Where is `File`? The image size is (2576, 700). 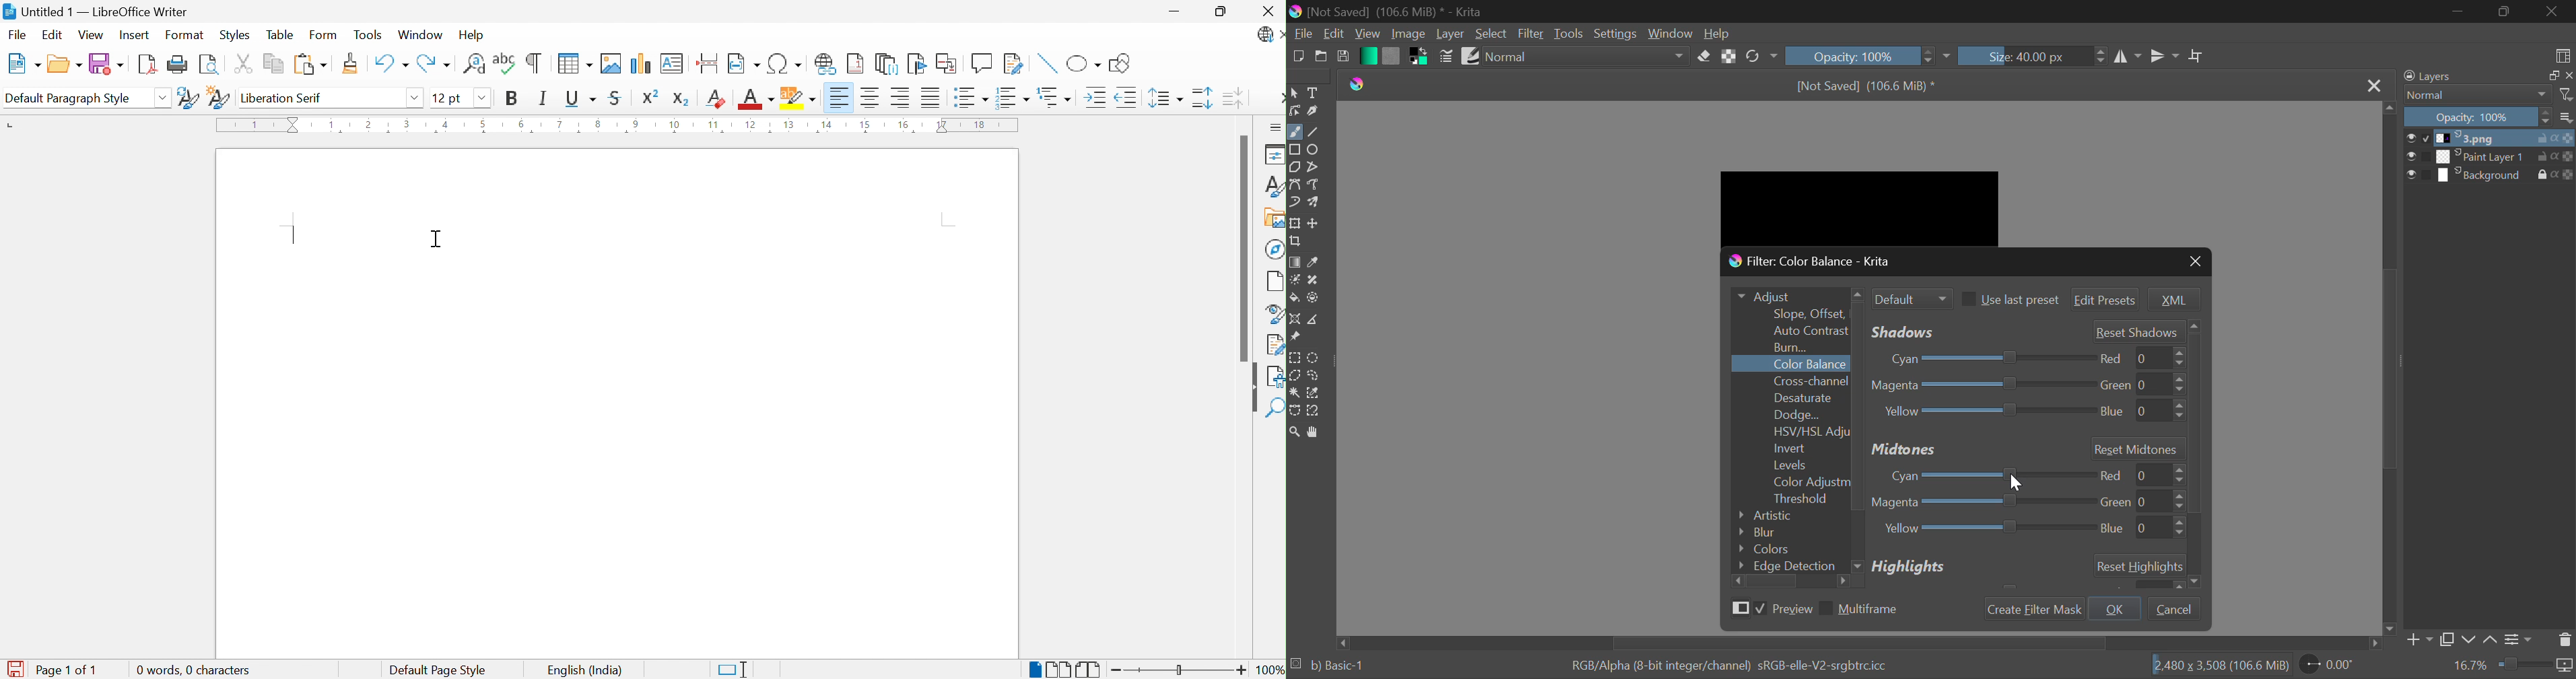 File is located at coordinates (18, 34).